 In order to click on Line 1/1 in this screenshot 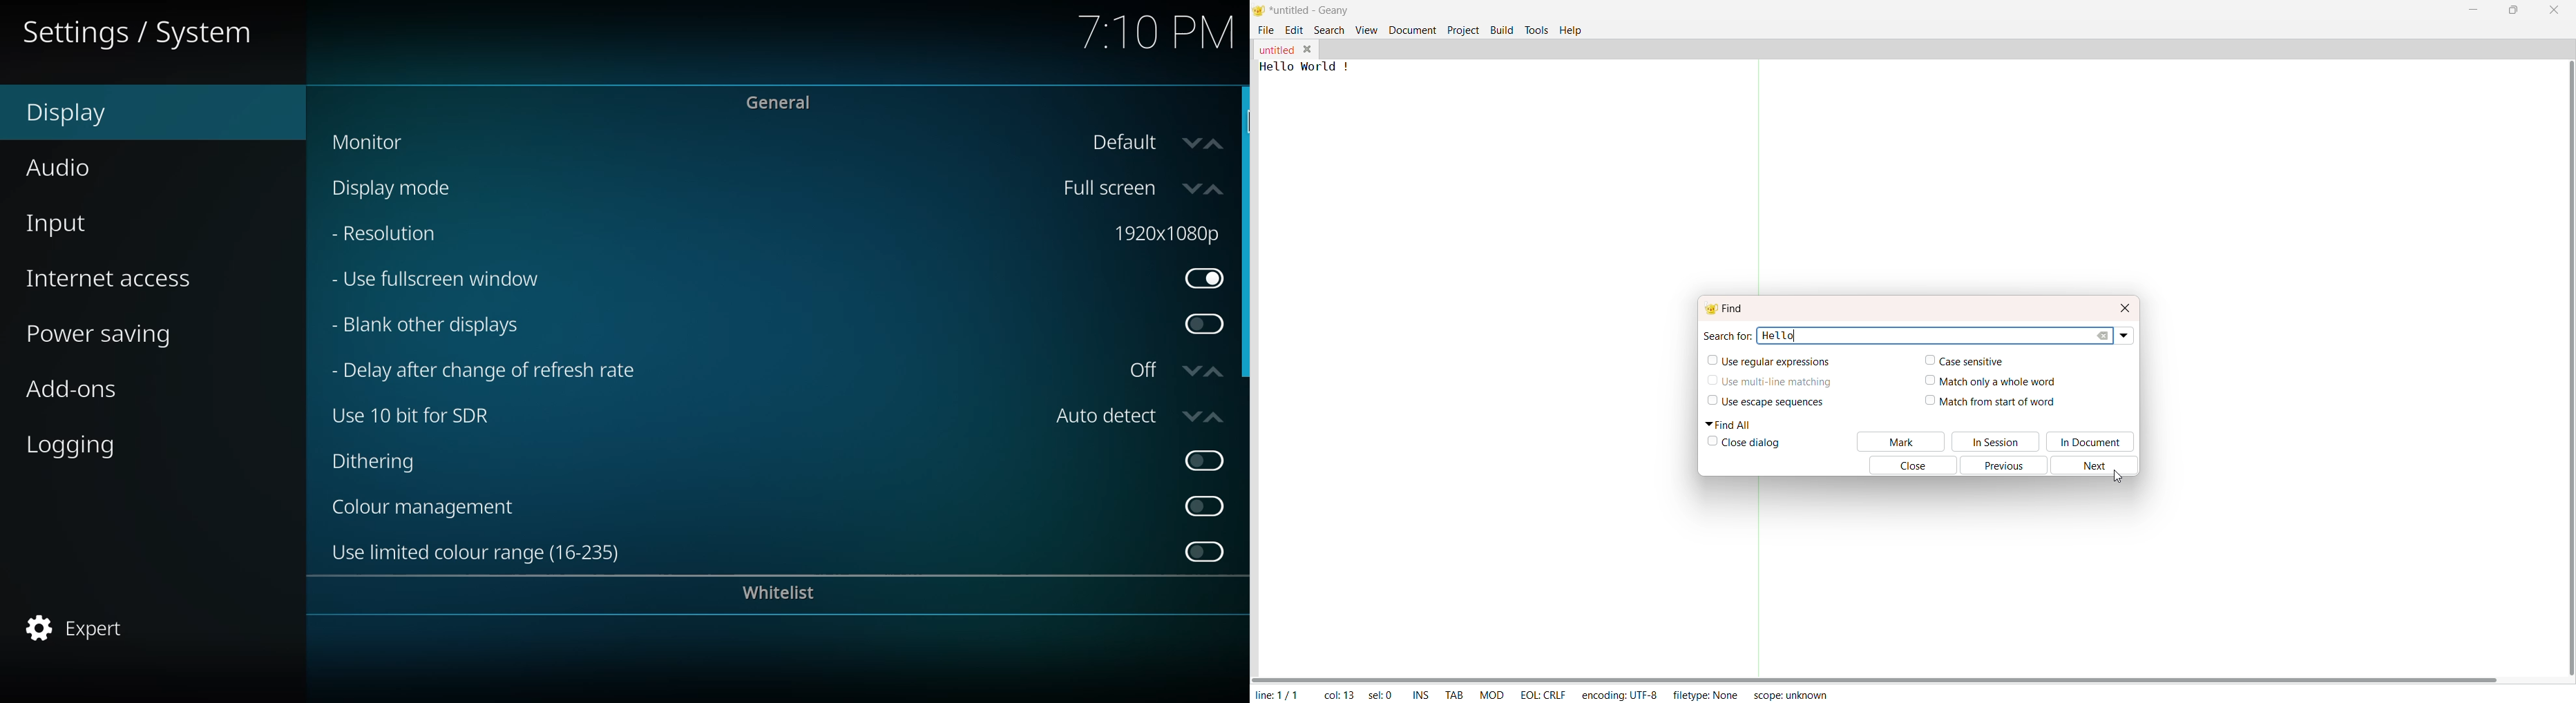, I will do `click(1280, 693)`.